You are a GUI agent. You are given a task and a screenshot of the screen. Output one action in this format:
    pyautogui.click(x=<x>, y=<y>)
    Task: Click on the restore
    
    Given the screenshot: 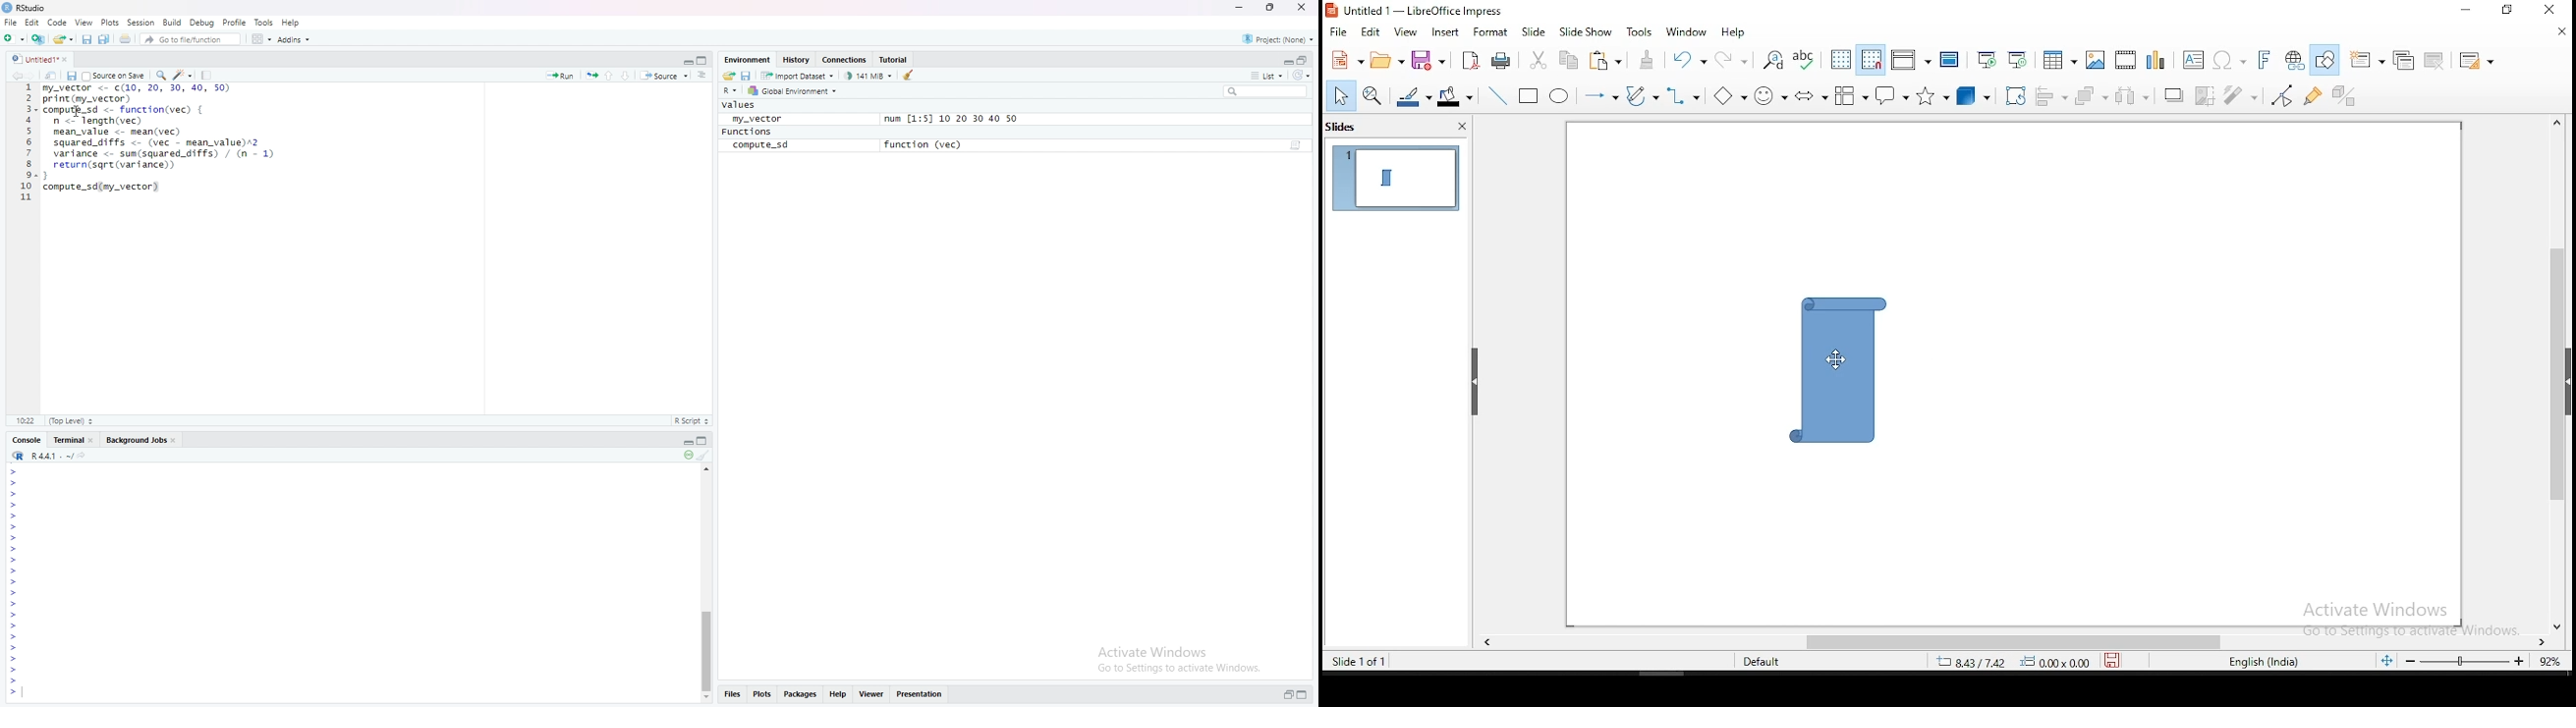 What is the action you would take?
    pyautogui.click(x=2507, y=10)
    